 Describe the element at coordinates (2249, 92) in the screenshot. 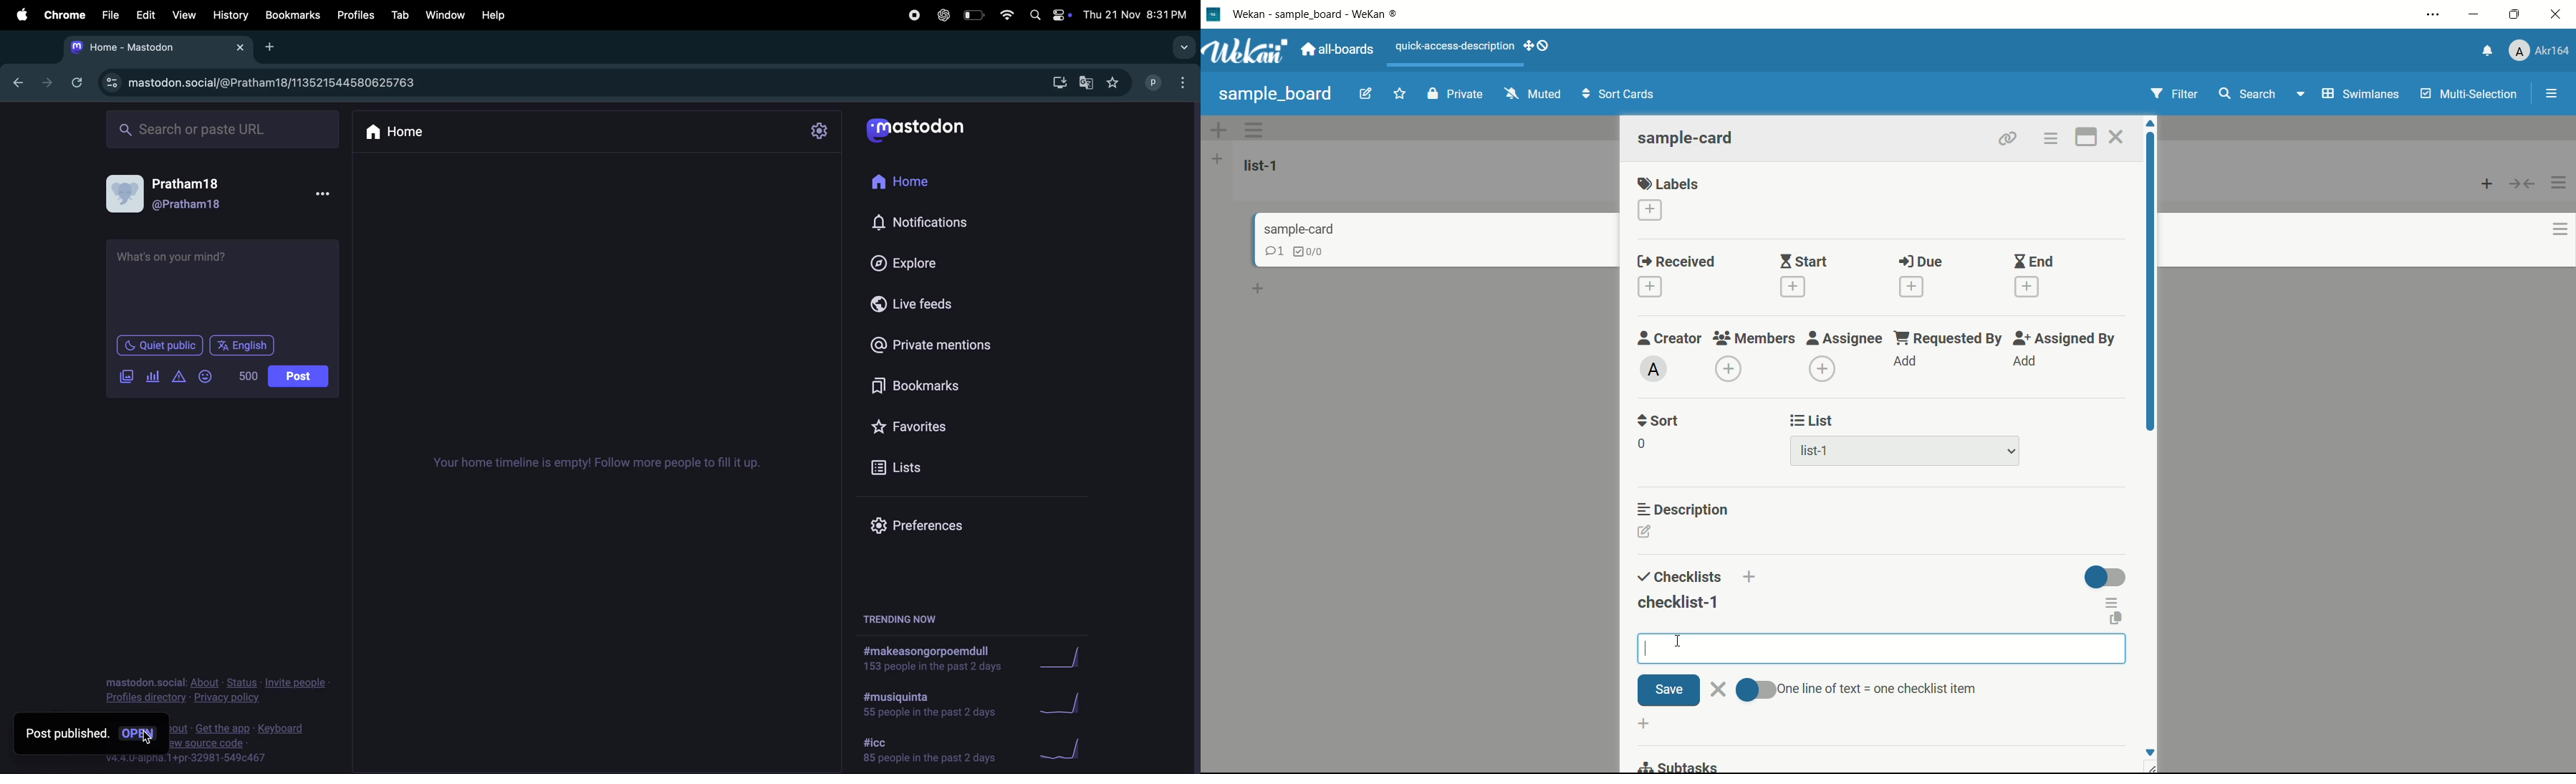

I see `search` at that location.